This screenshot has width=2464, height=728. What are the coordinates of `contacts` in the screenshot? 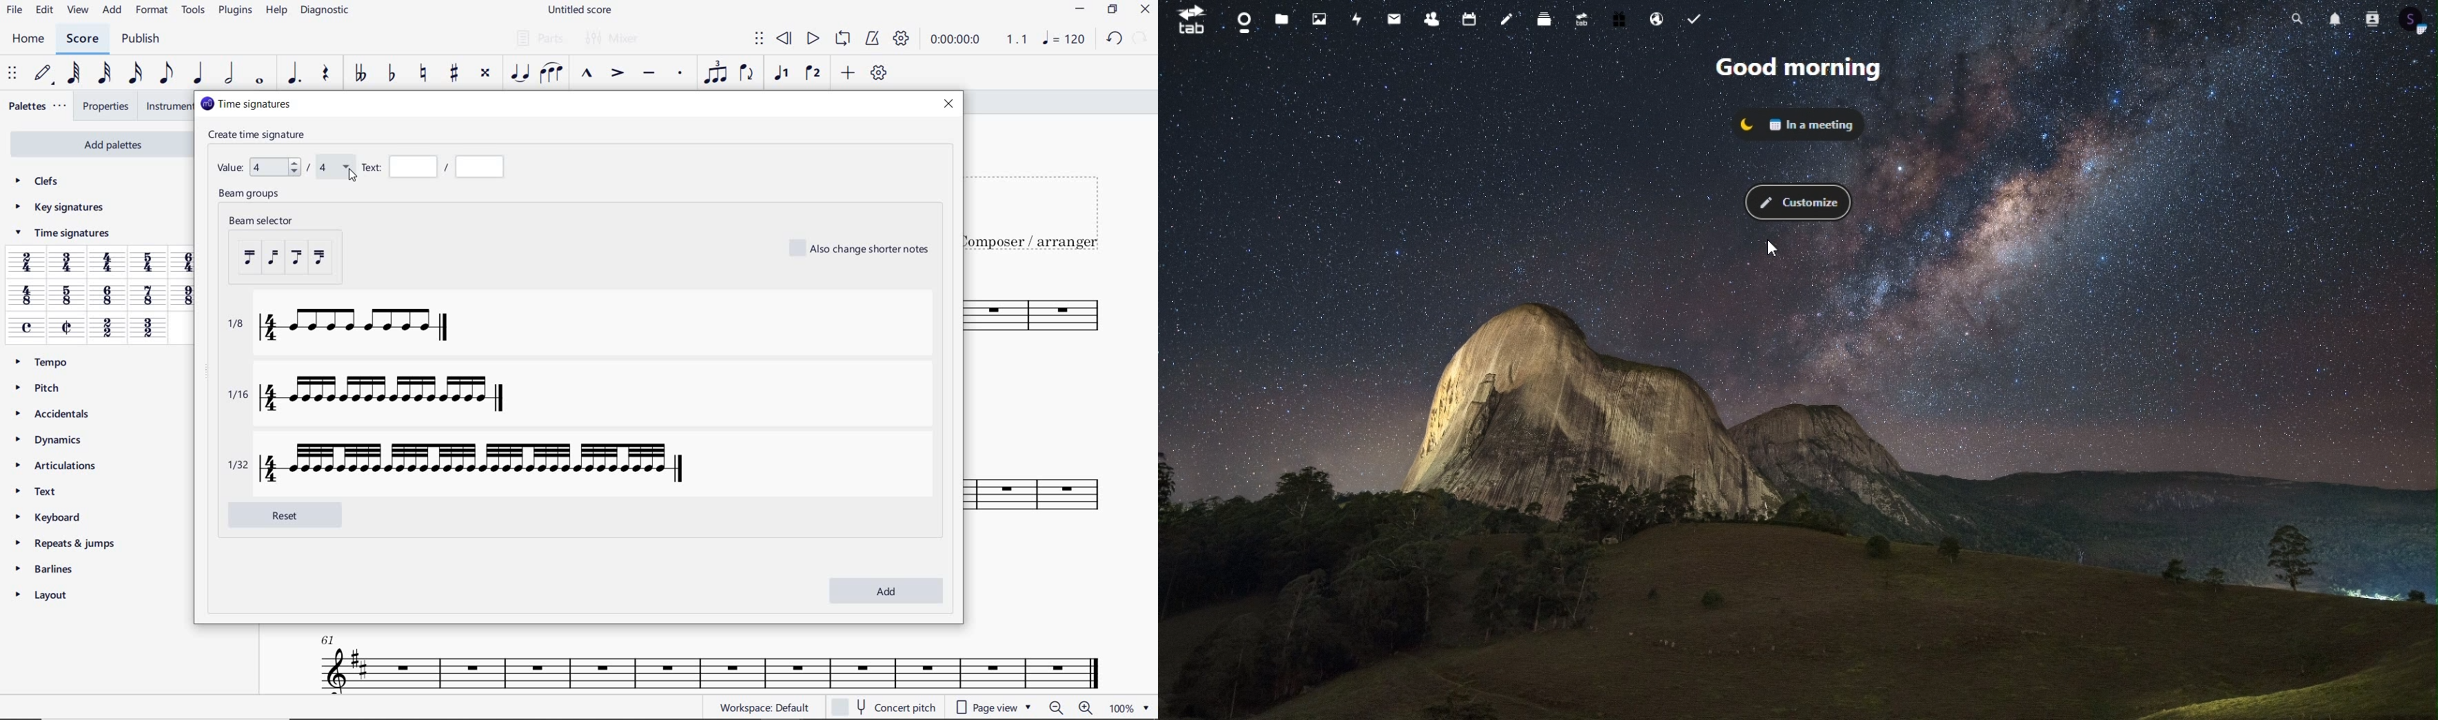 It's located at (2372, 19).